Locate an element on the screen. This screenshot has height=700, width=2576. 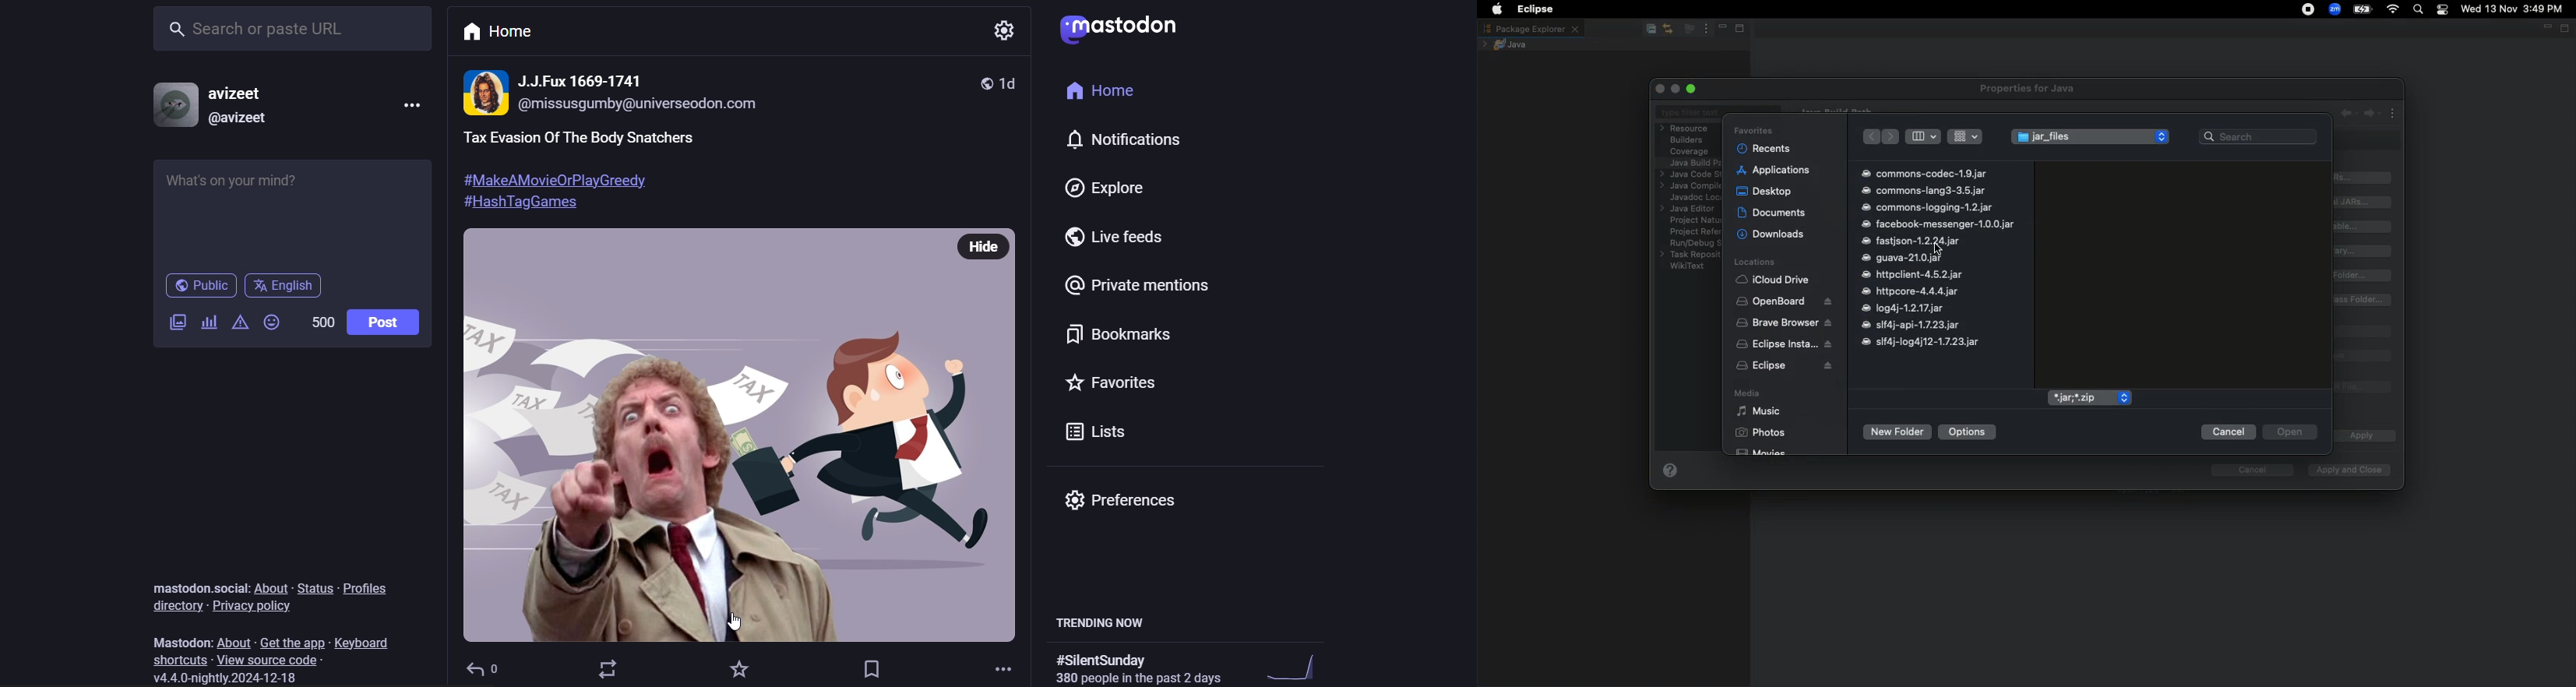
about is located at coordinates (238, 641).